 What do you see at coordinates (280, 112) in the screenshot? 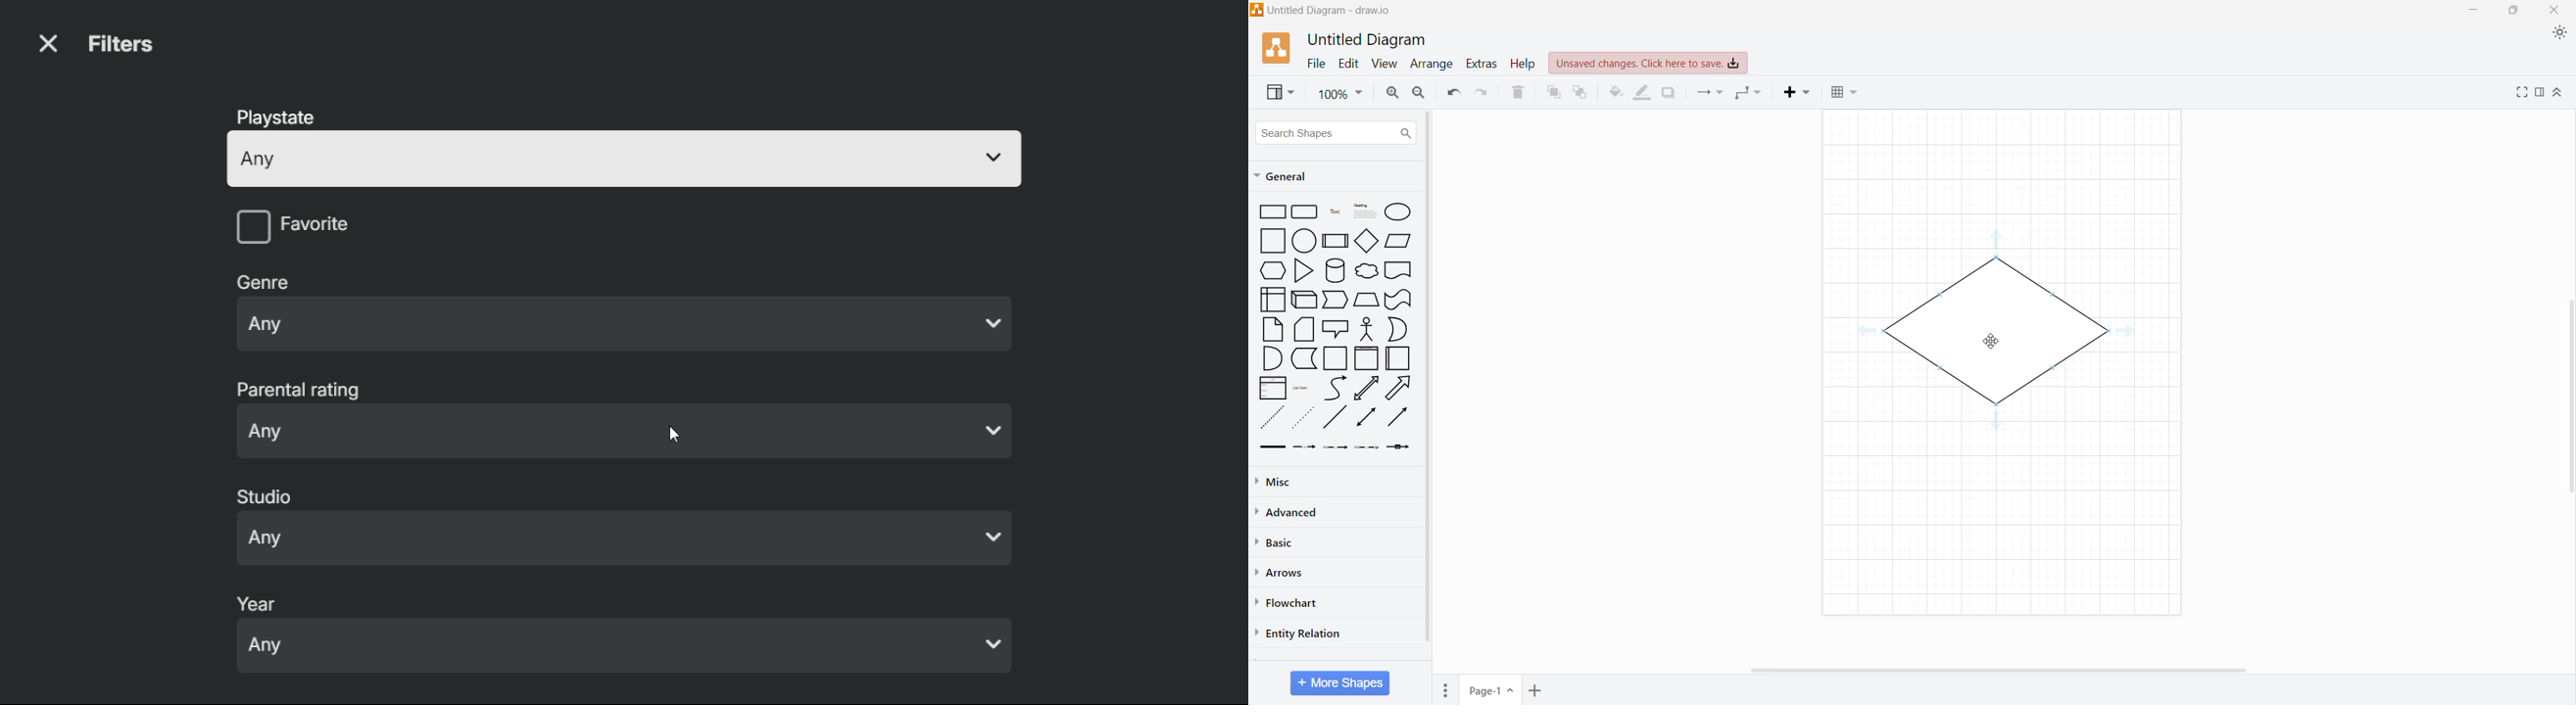
I see `playstate` at bounding box center [280, 112].